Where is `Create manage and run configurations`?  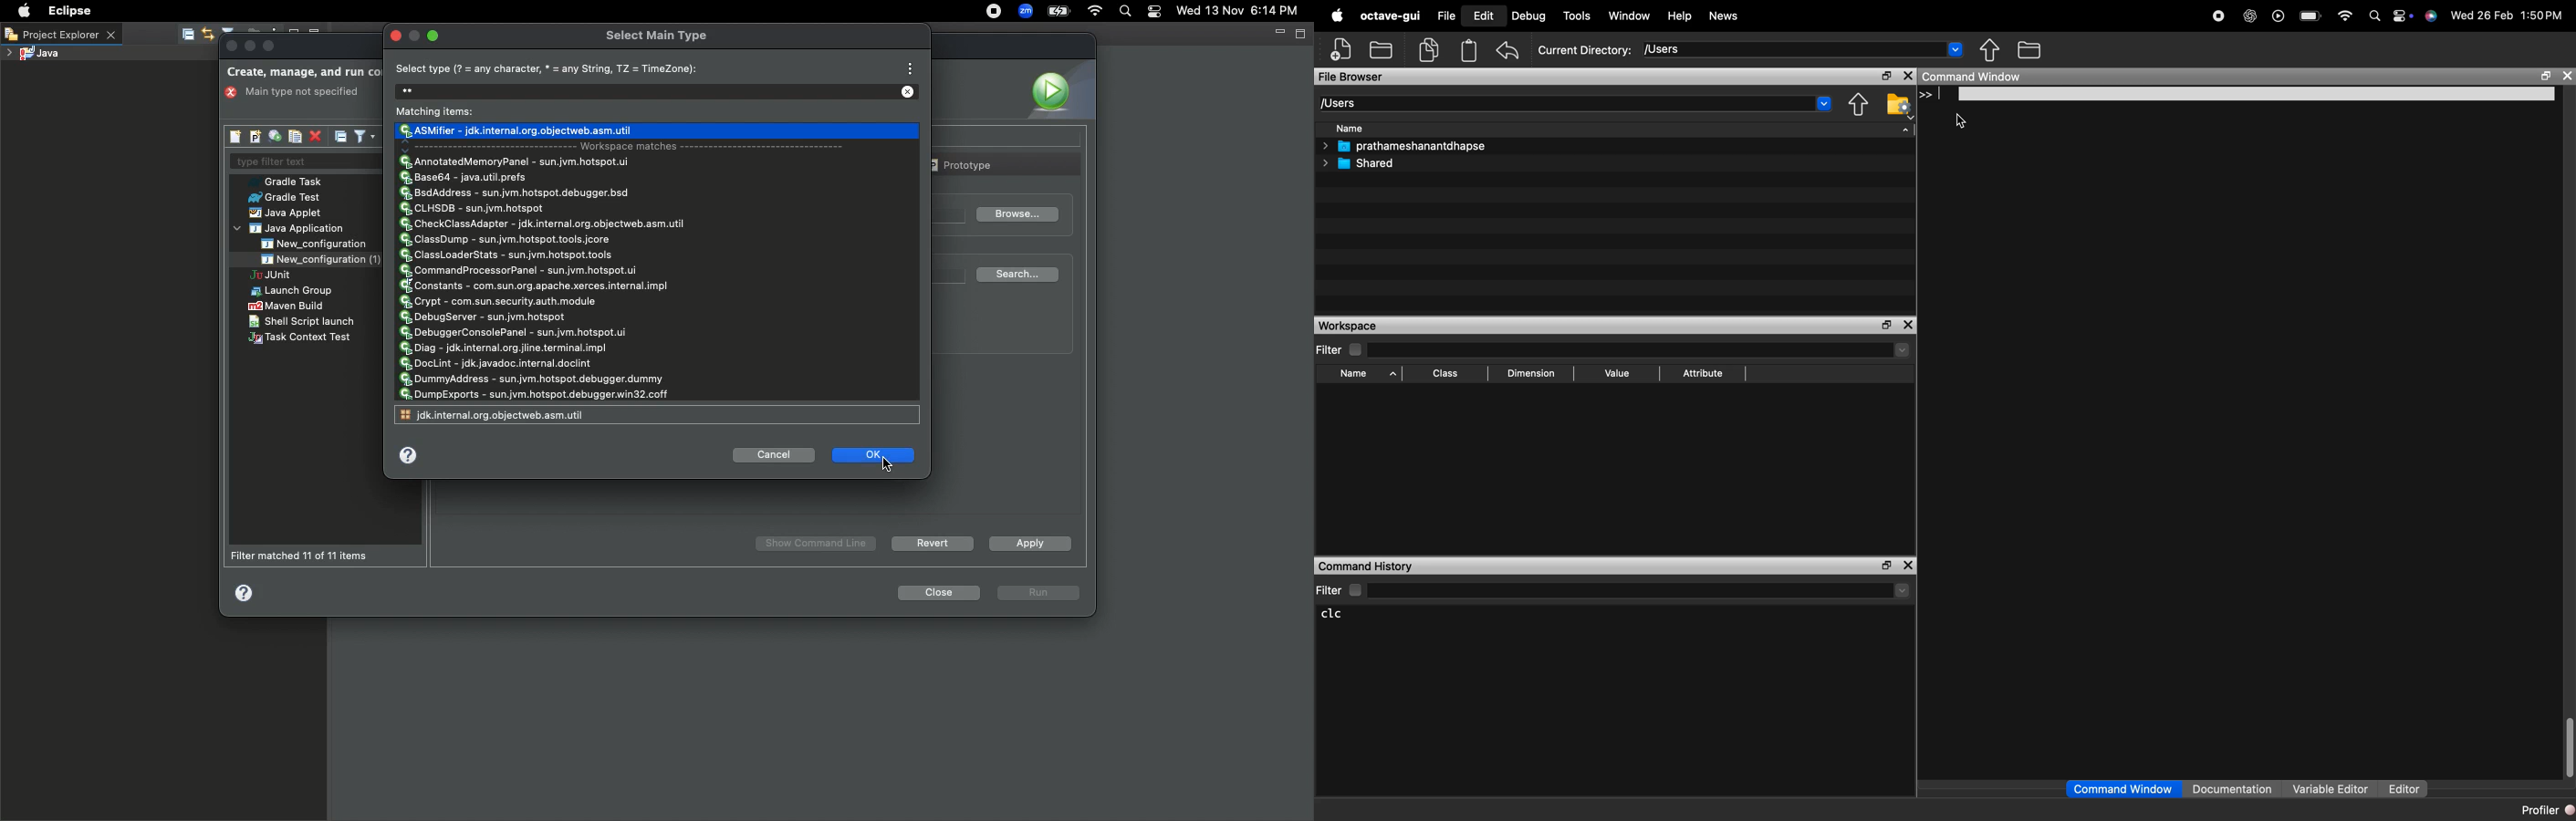
Create manage and run configurations is located at coordinates (304, 73).